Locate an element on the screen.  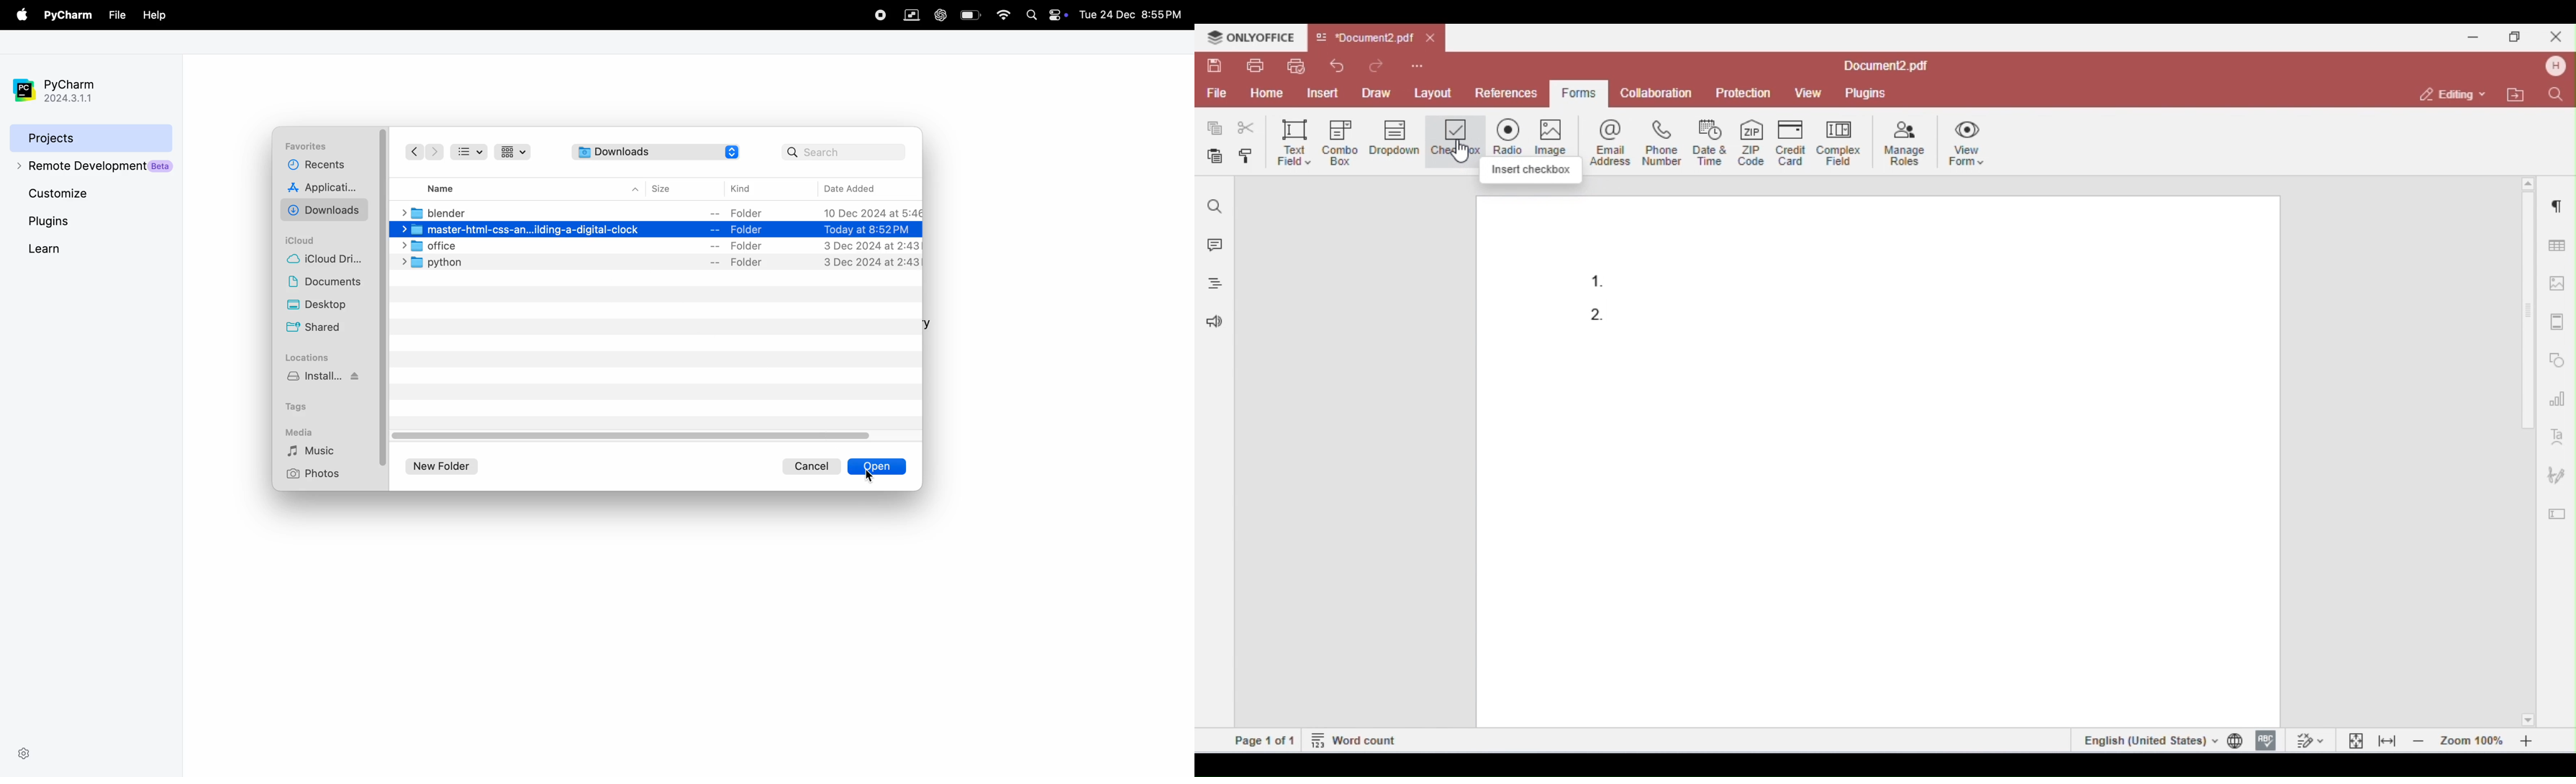
projects is located at coordinates (88, 137).